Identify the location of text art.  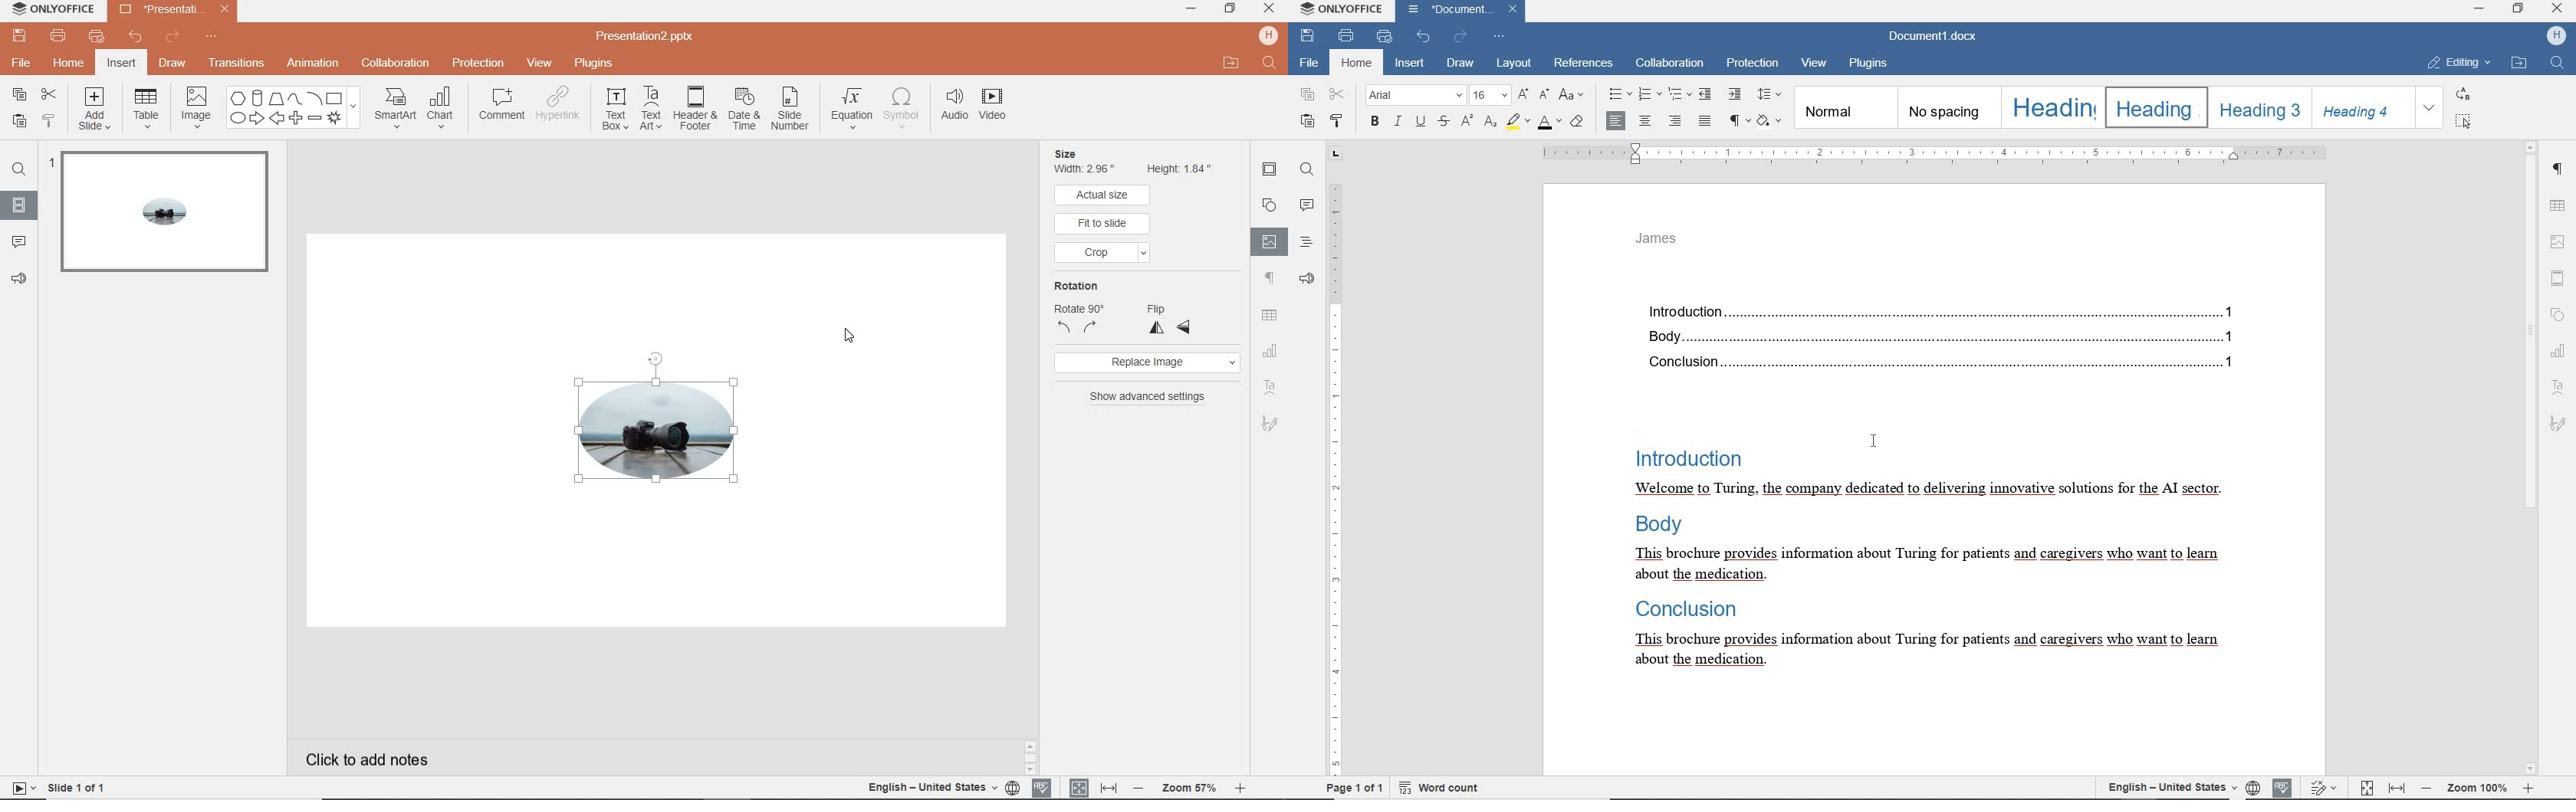
(651, 110).